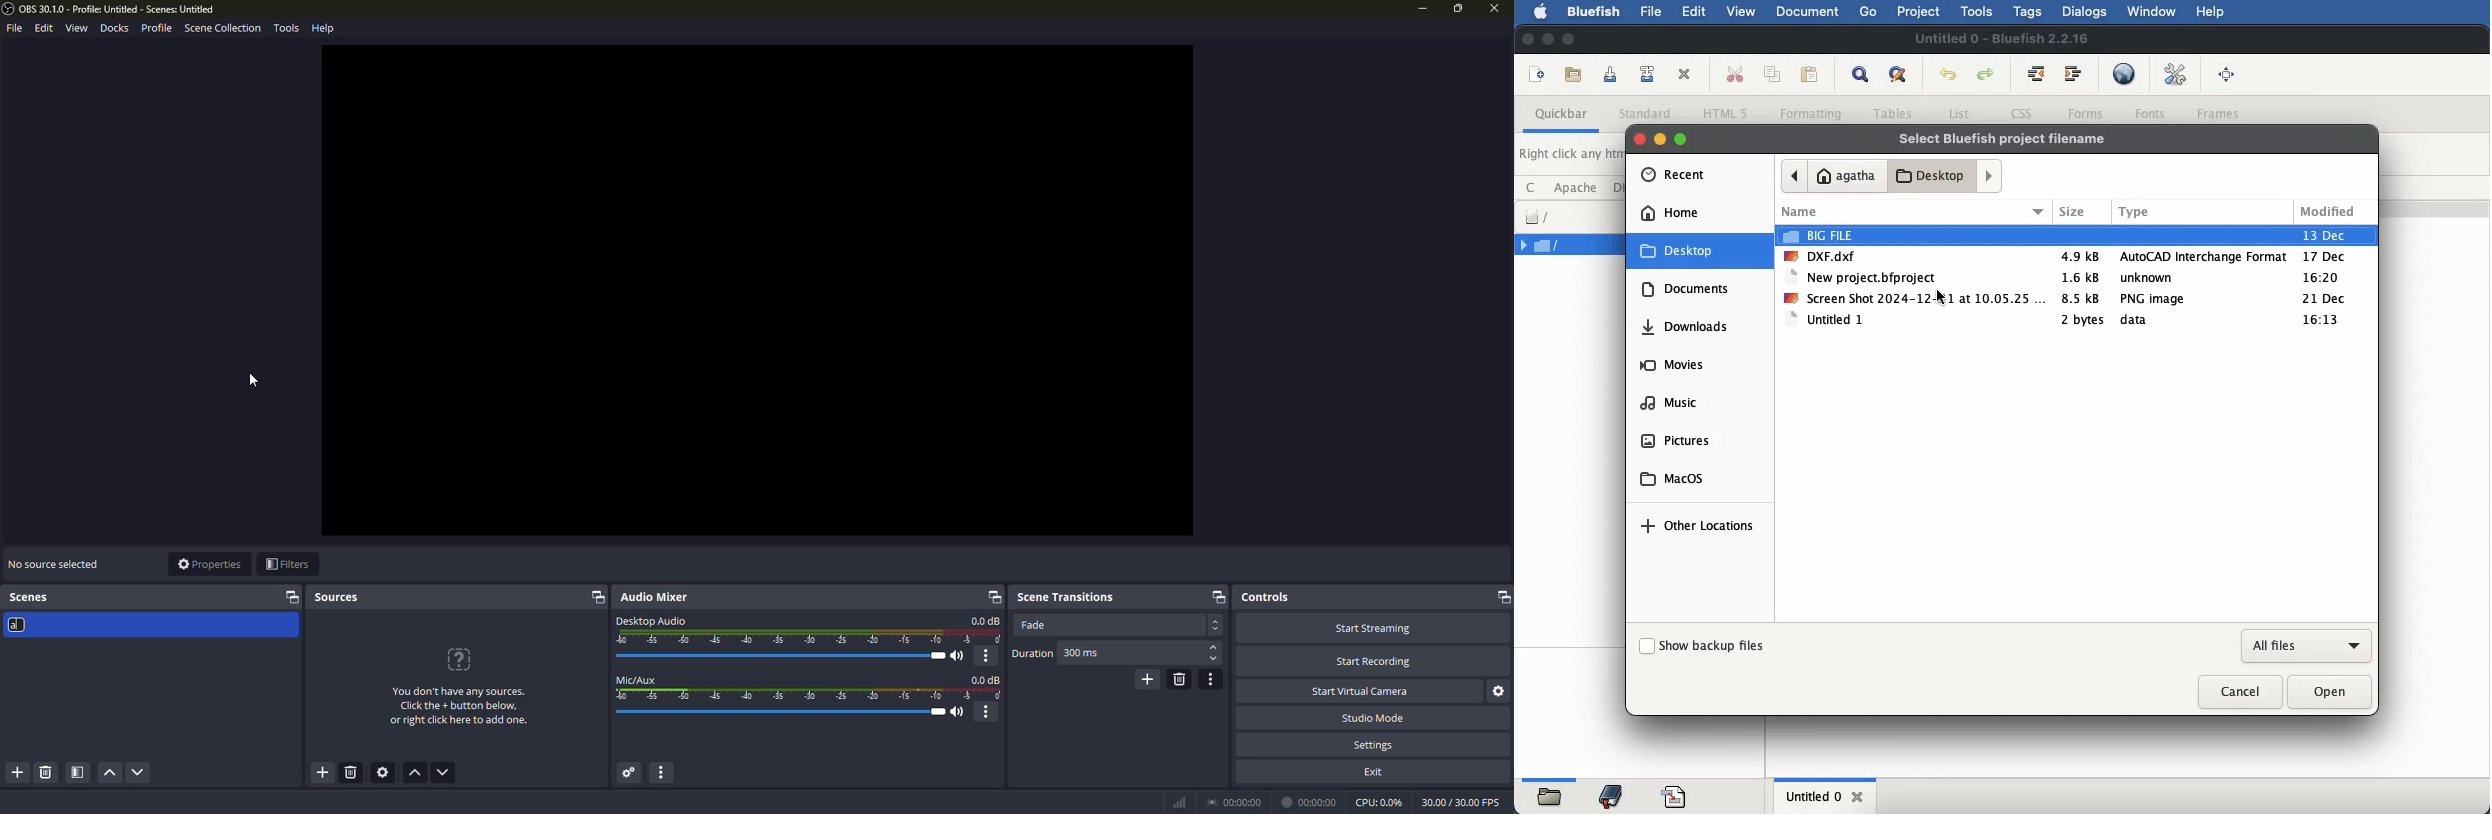  What do you see at coordinates (652, 619) in the screenshot?
I see `desktop audio` at bounding box center [652, 619].